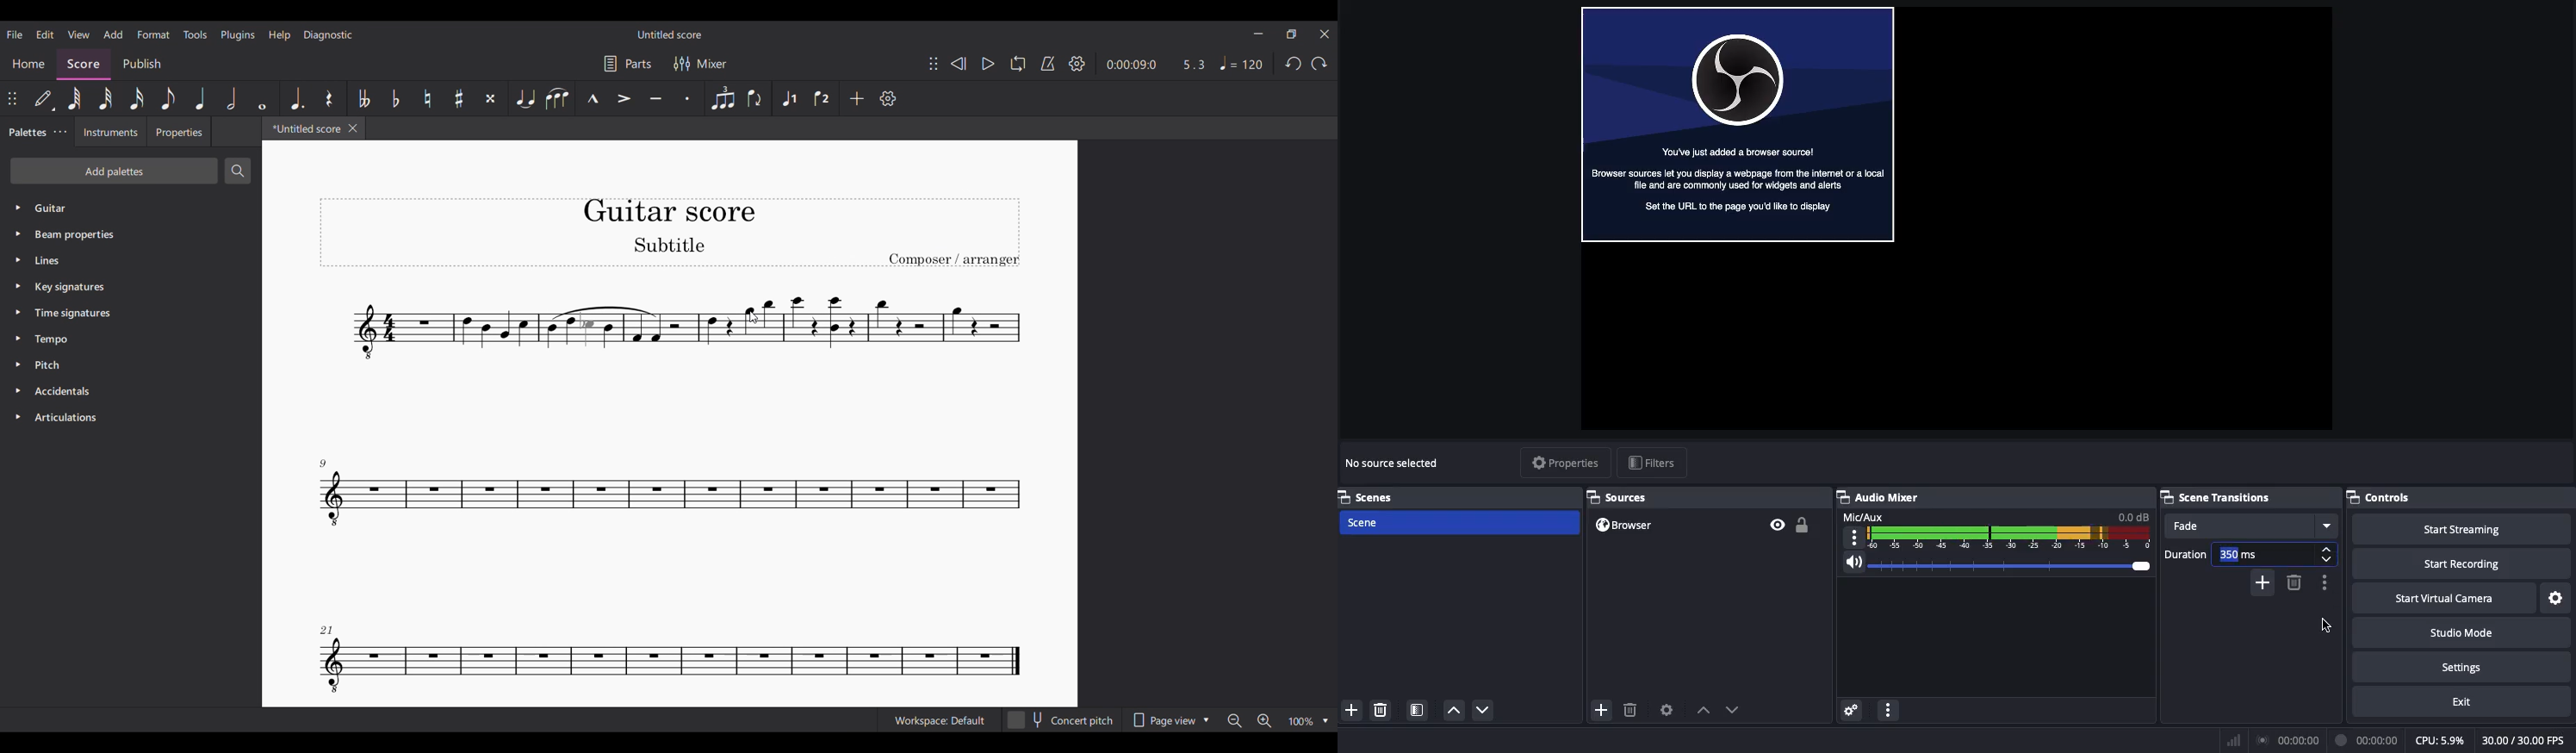 Image resolution: width=2576 pixels, height=756 pixels. Describe the element at coordinates (1563, 463) in the screenshot. I see `Properties` at that location.